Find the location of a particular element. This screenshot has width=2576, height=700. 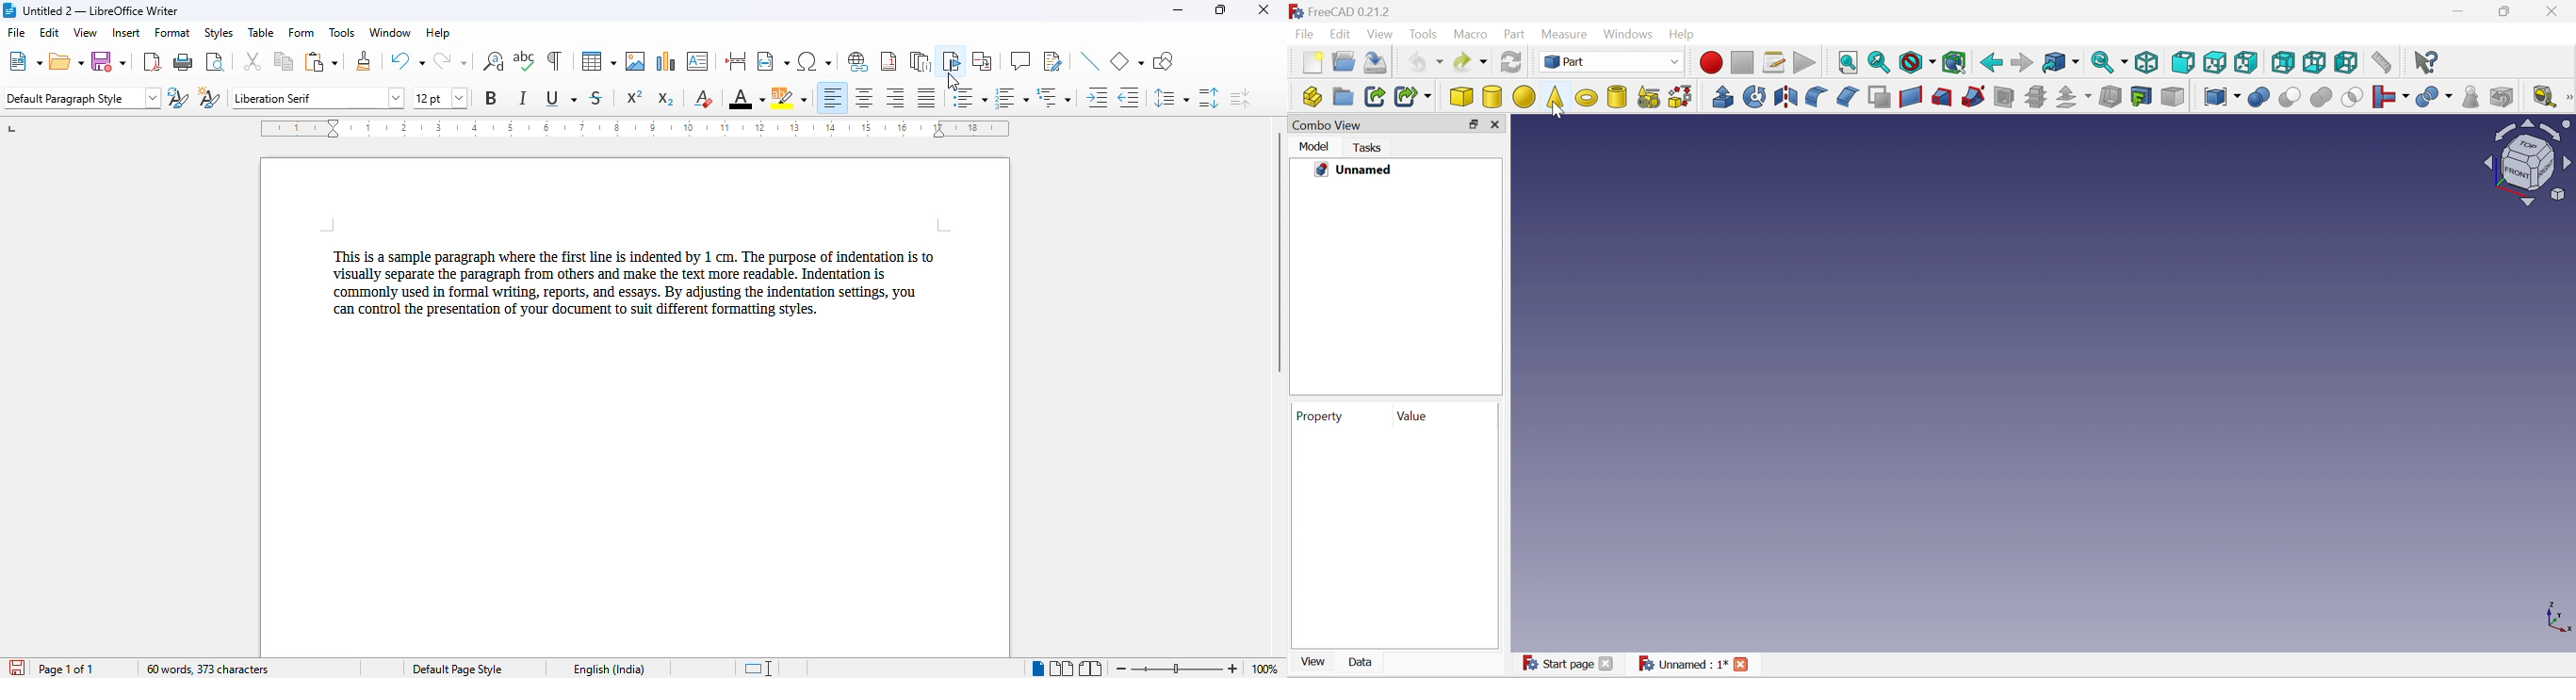

Macro is located at coordinates (1472, 35).